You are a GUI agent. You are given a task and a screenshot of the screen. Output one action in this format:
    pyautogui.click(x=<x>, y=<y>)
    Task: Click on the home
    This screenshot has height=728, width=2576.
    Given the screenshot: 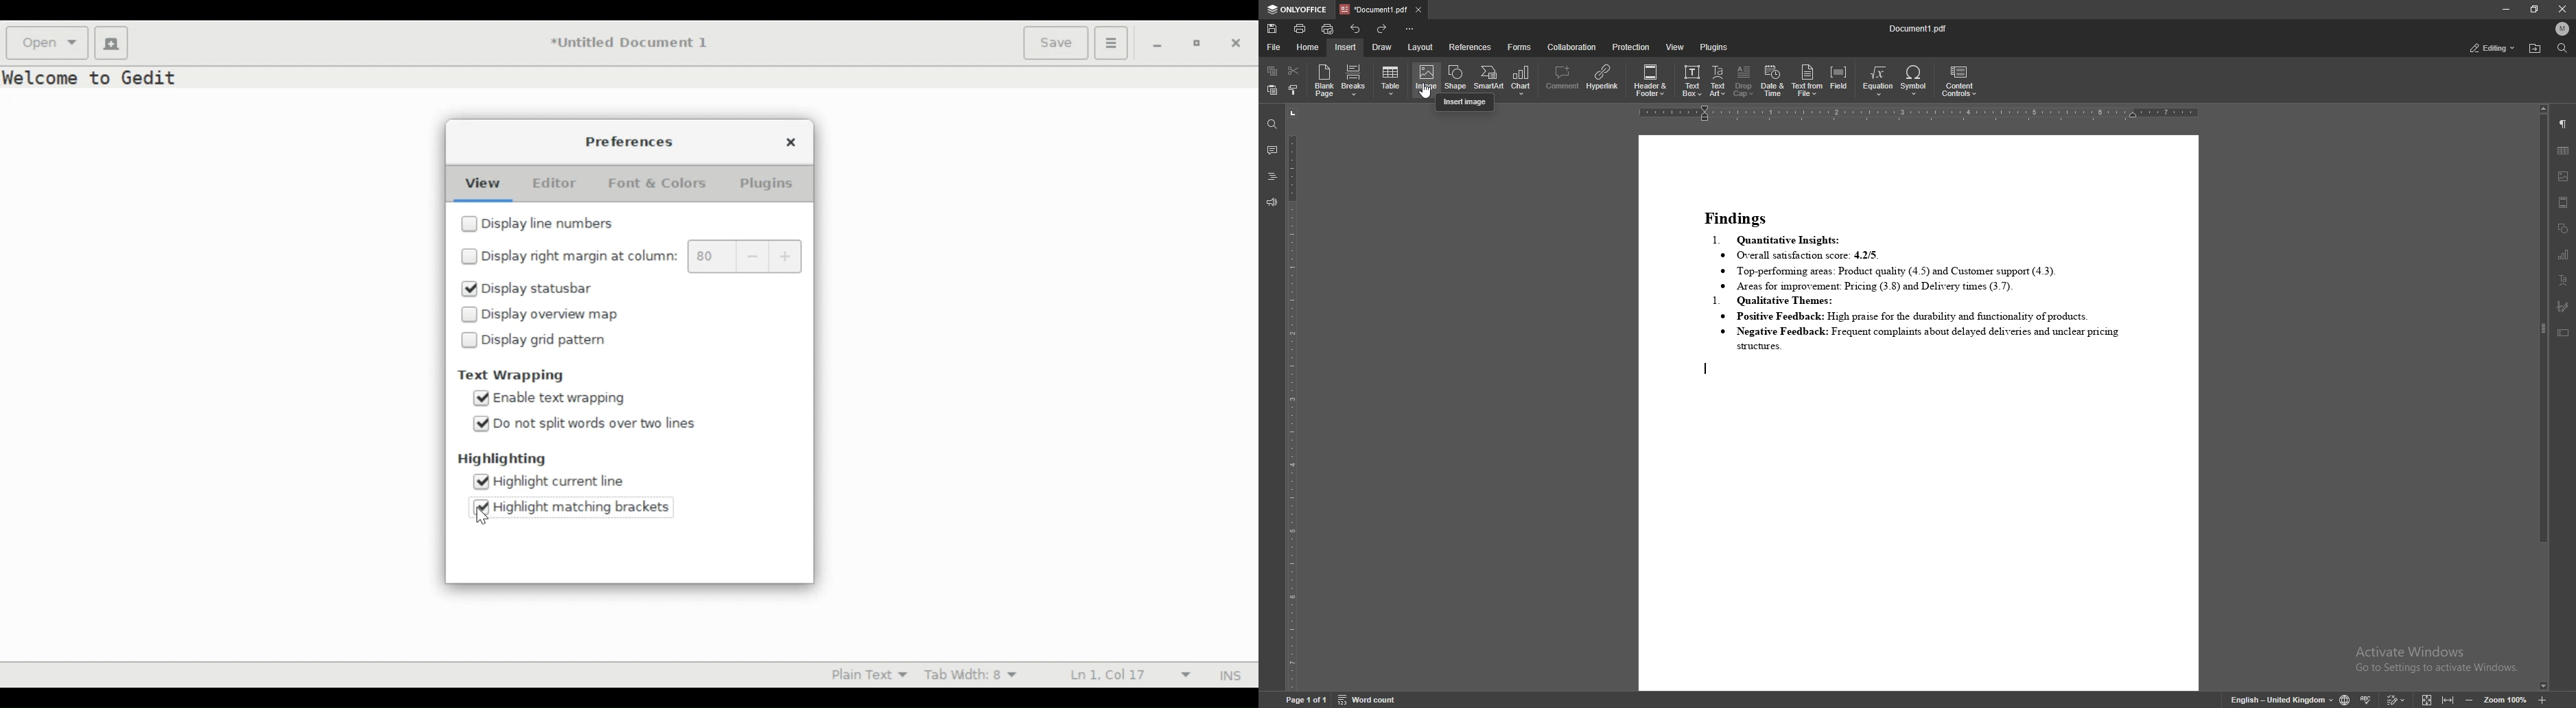 What is the action you would take?
    pyautogui.click(x=1309, y=47)
    